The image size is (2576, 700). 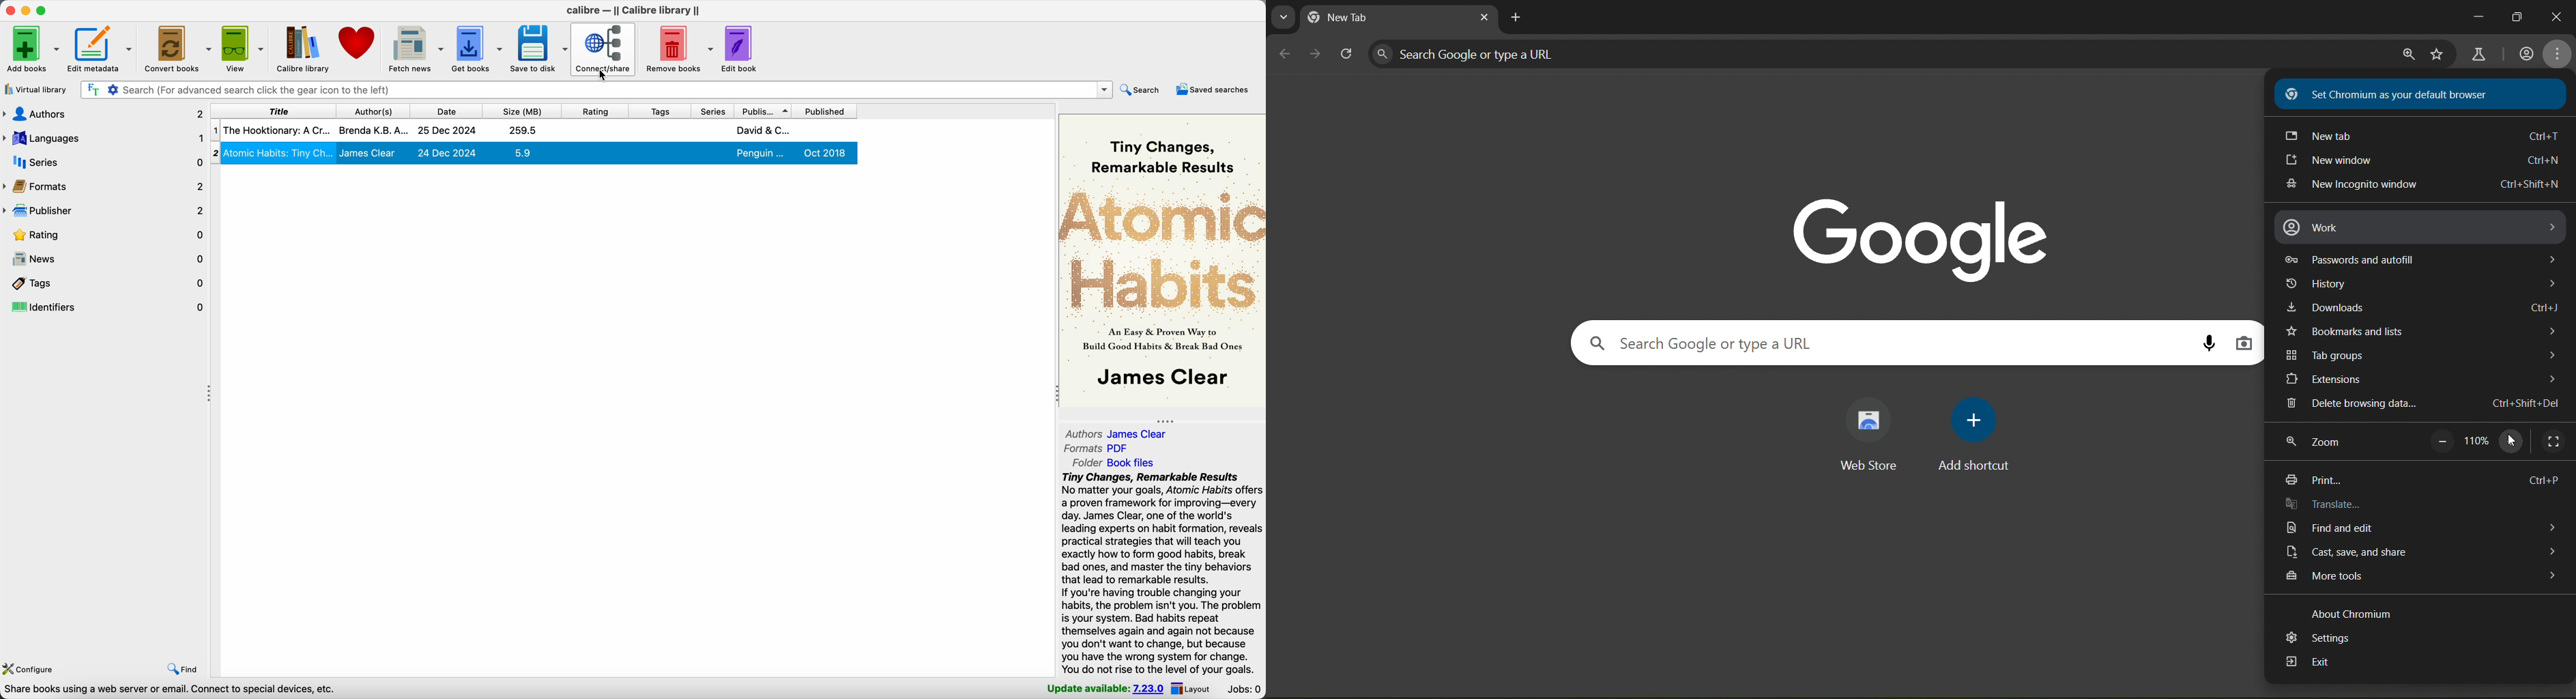 I want to click on search tab, so click(x=1284, y=18).